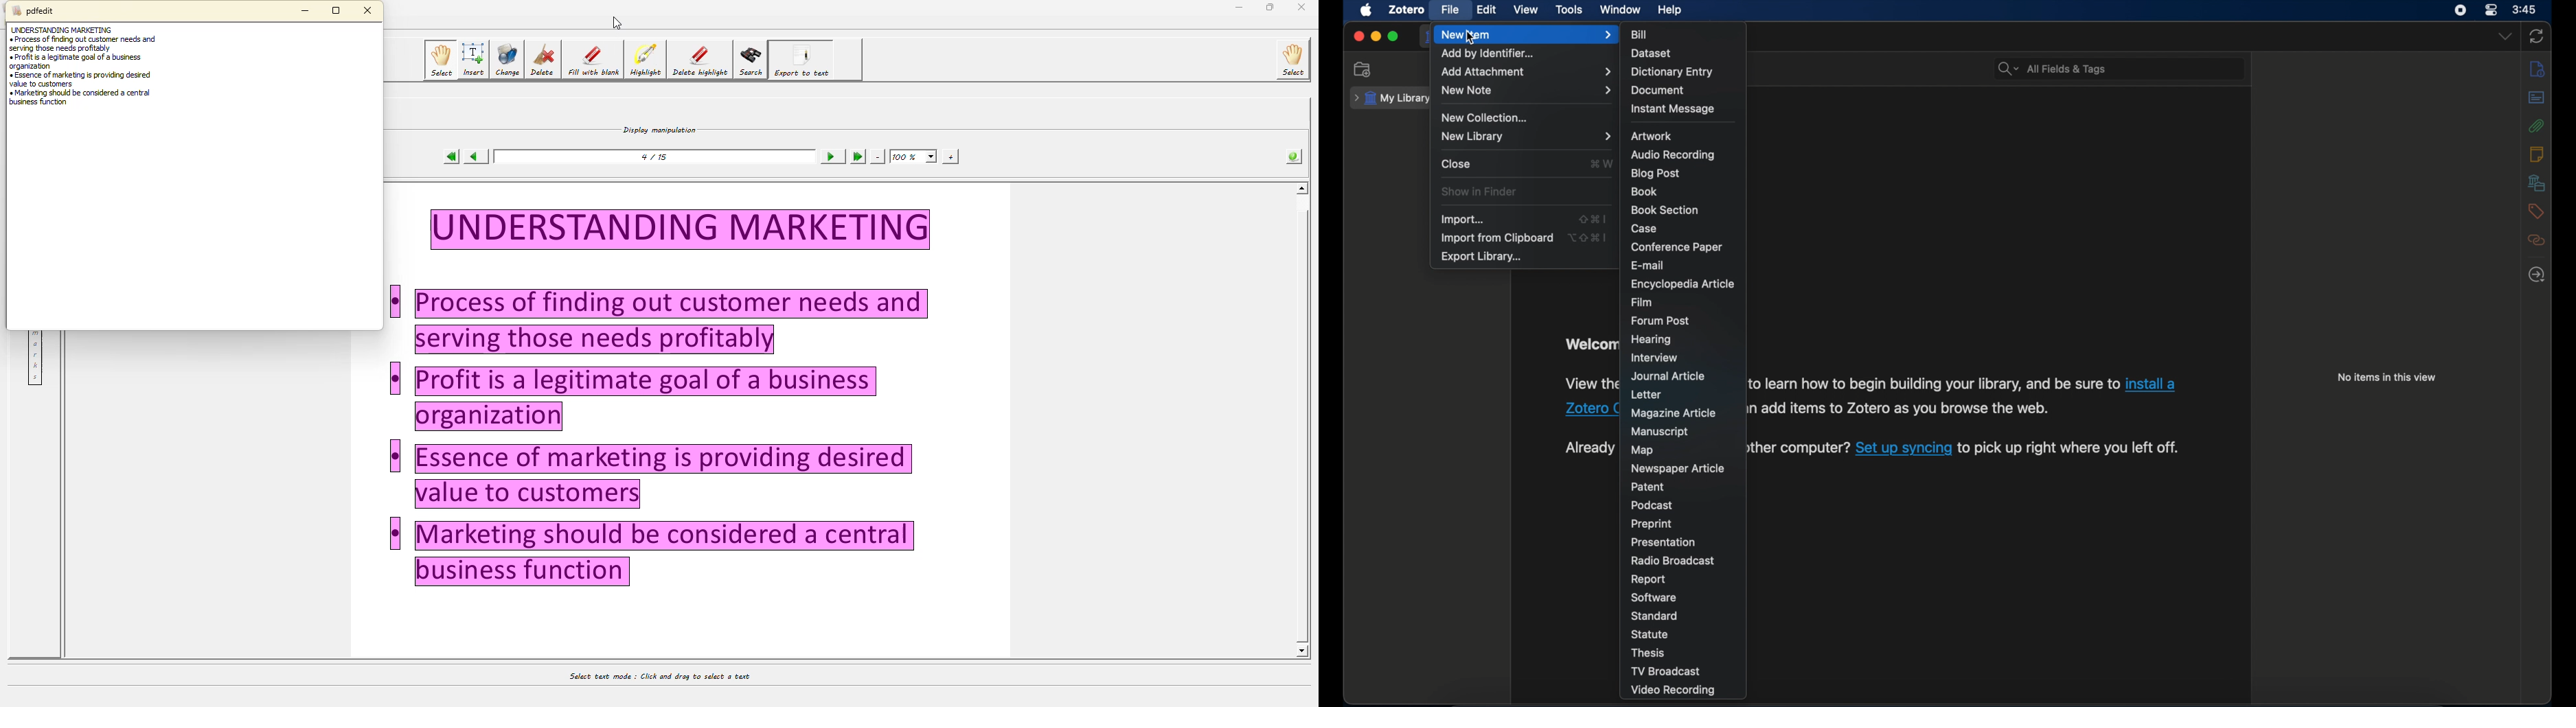 The width and height of the screenshot is (2576, 728). What do you see at coordinates (1646, 395) in the screenshot?
I see `letter` at bounding box center [1646, 395].